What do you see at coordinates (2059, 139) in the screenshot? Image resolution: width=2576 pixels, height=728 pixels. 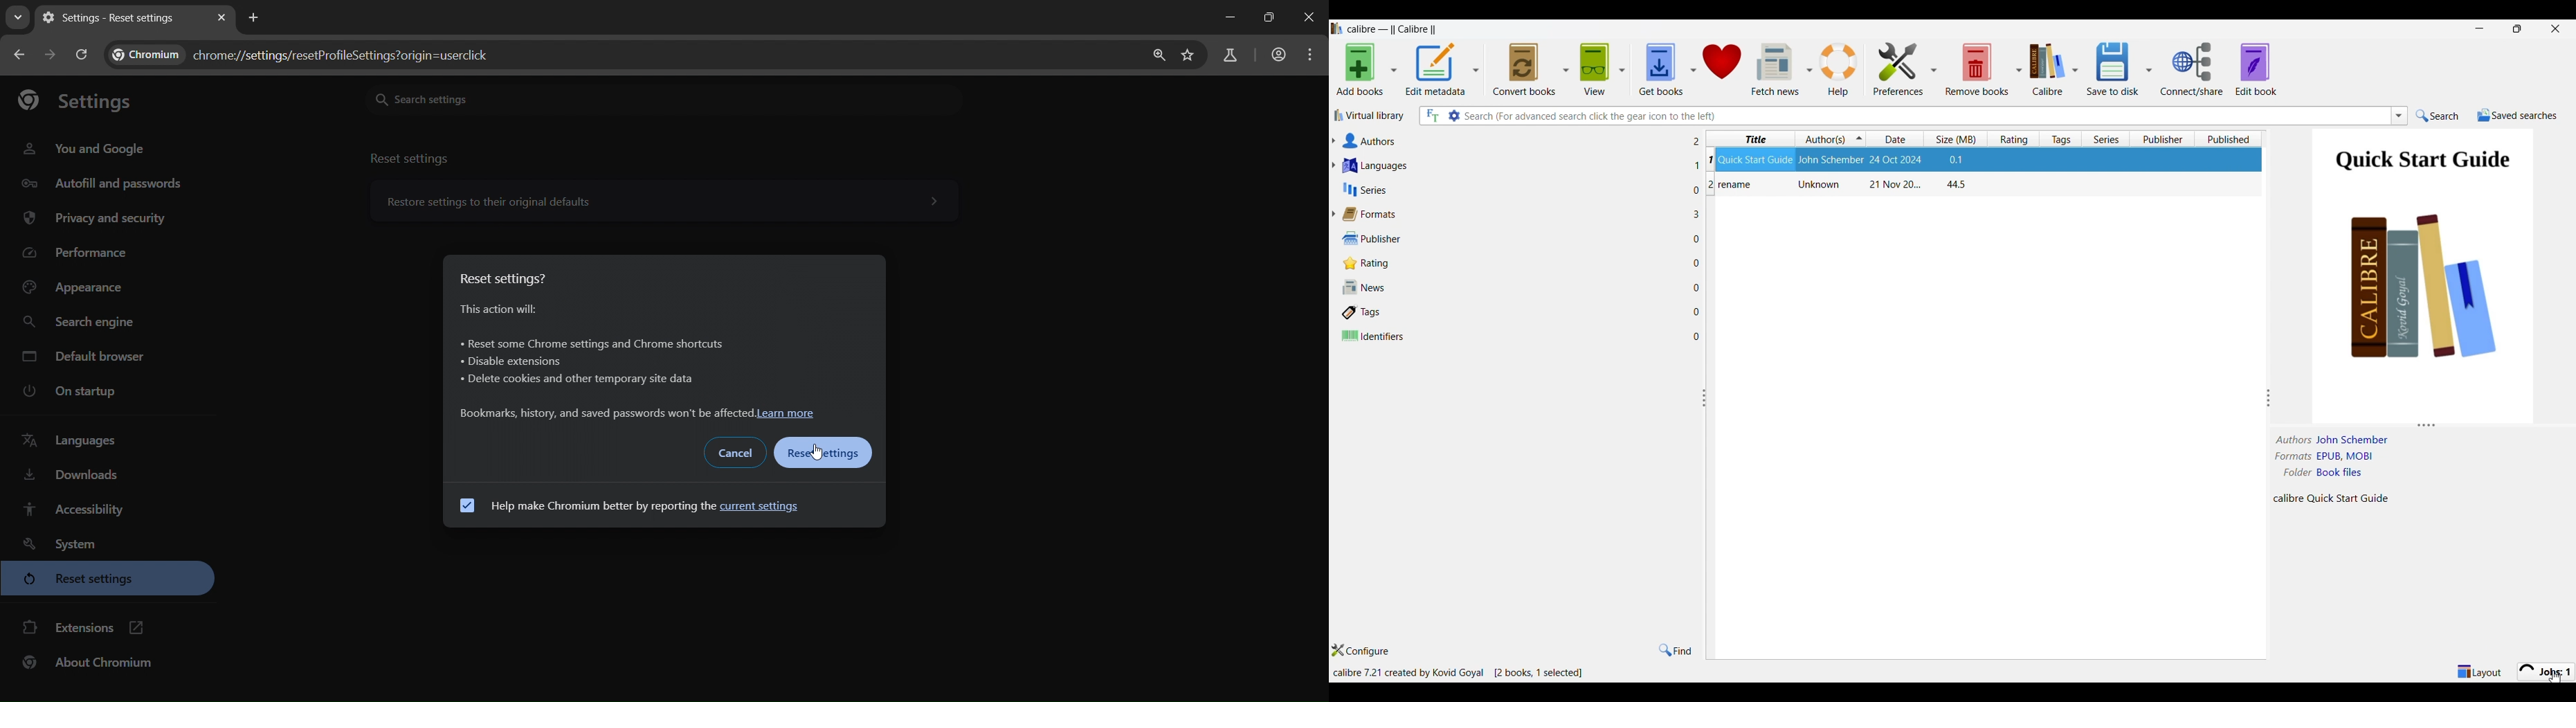 I see `Tag column` at bounding box center [2059, 139].